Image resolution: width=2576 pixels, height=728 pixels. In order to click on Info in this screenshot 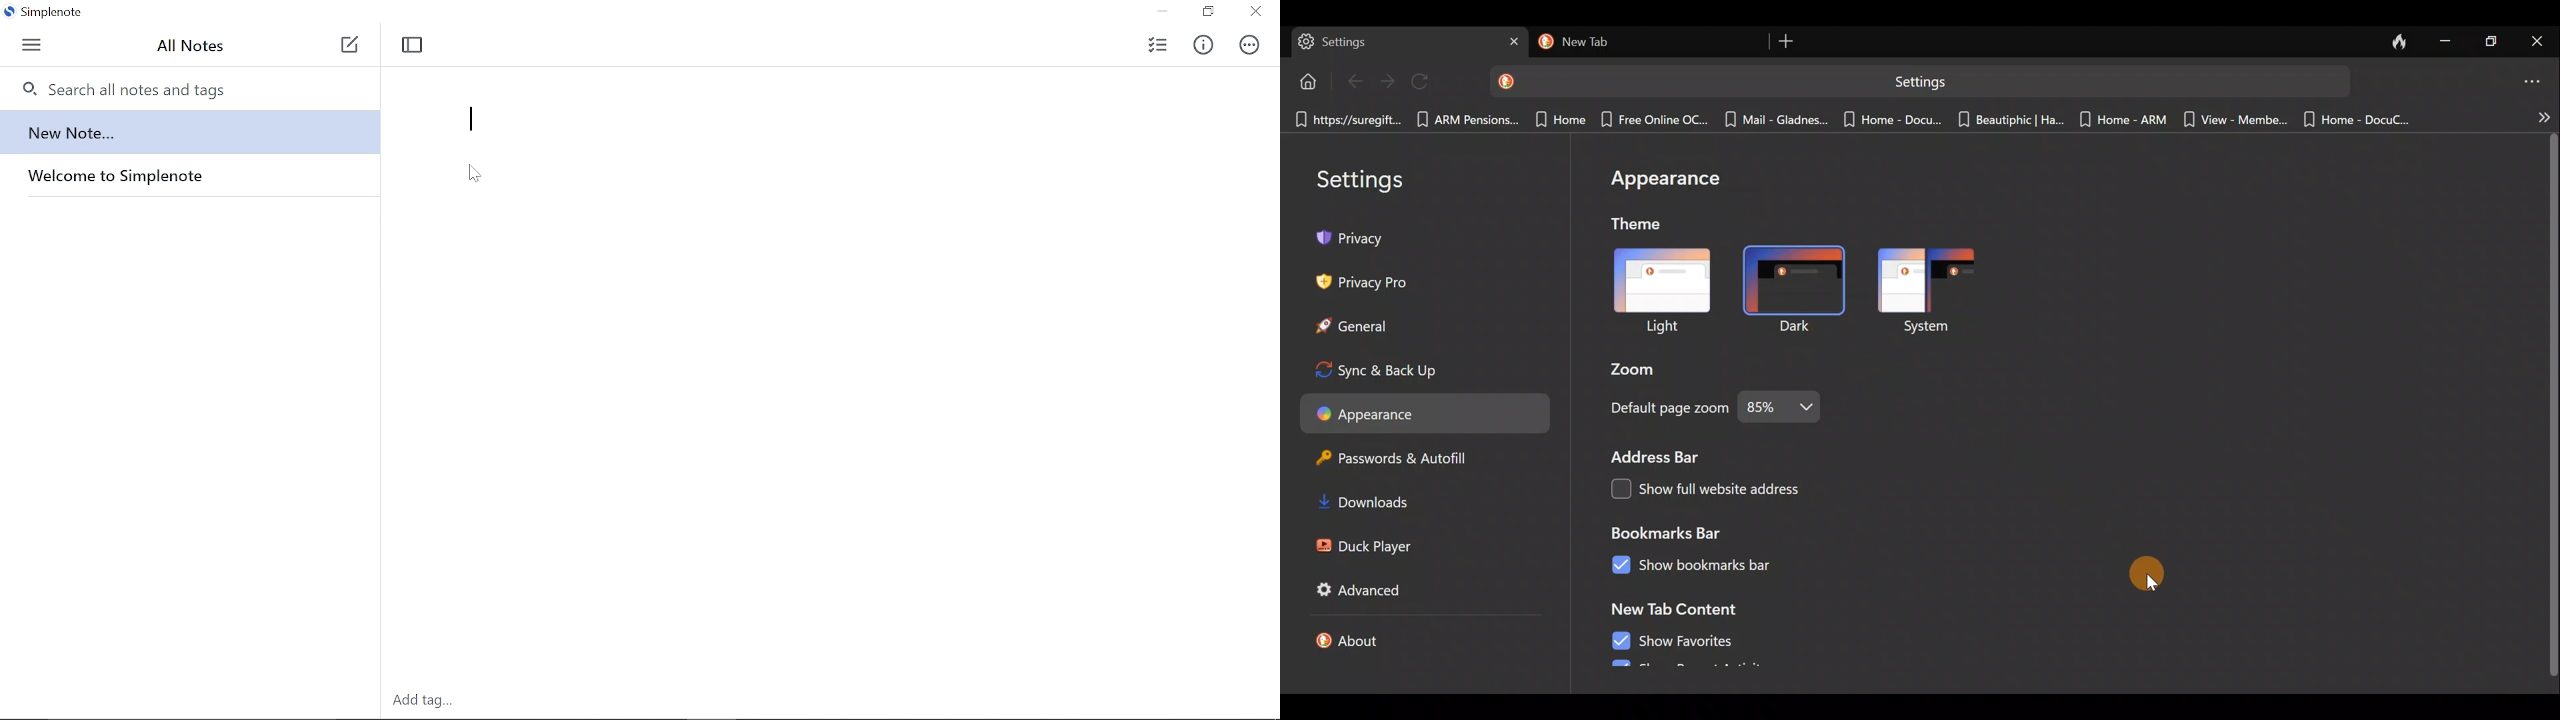, I will do `click(1205, 48)`.